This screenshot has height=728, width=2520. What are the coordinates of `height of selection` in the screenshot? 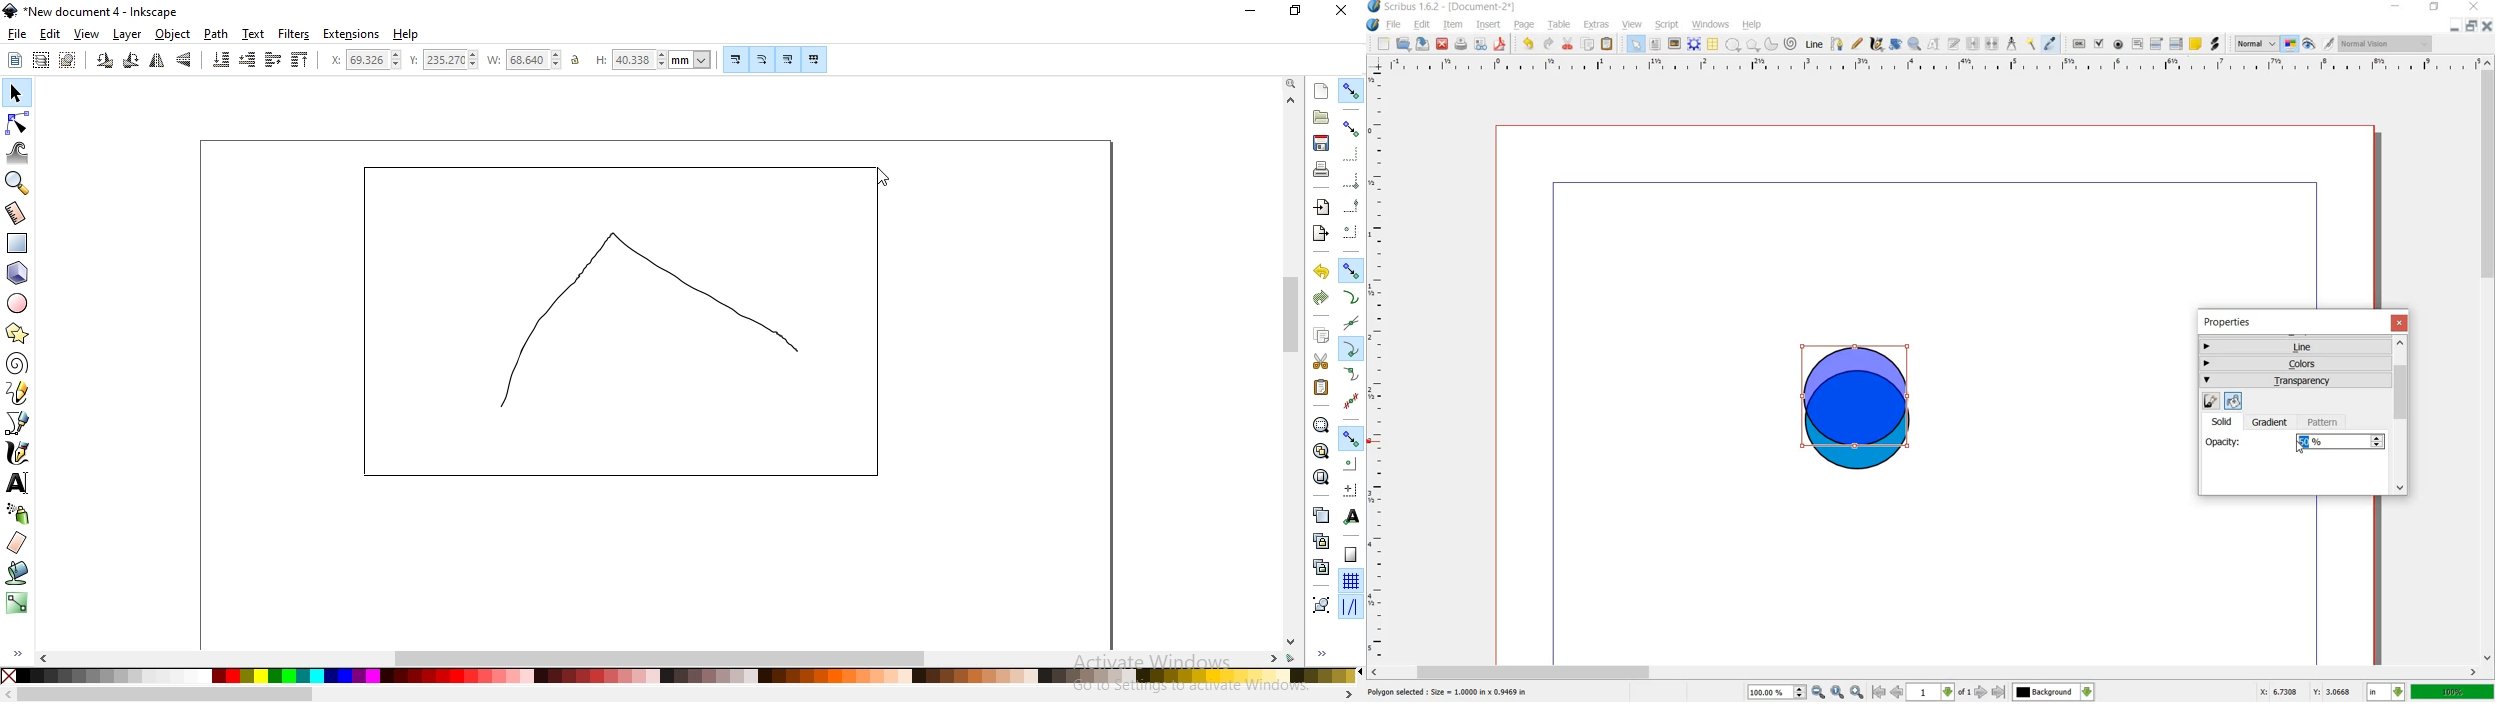 It's located at (653, 59).